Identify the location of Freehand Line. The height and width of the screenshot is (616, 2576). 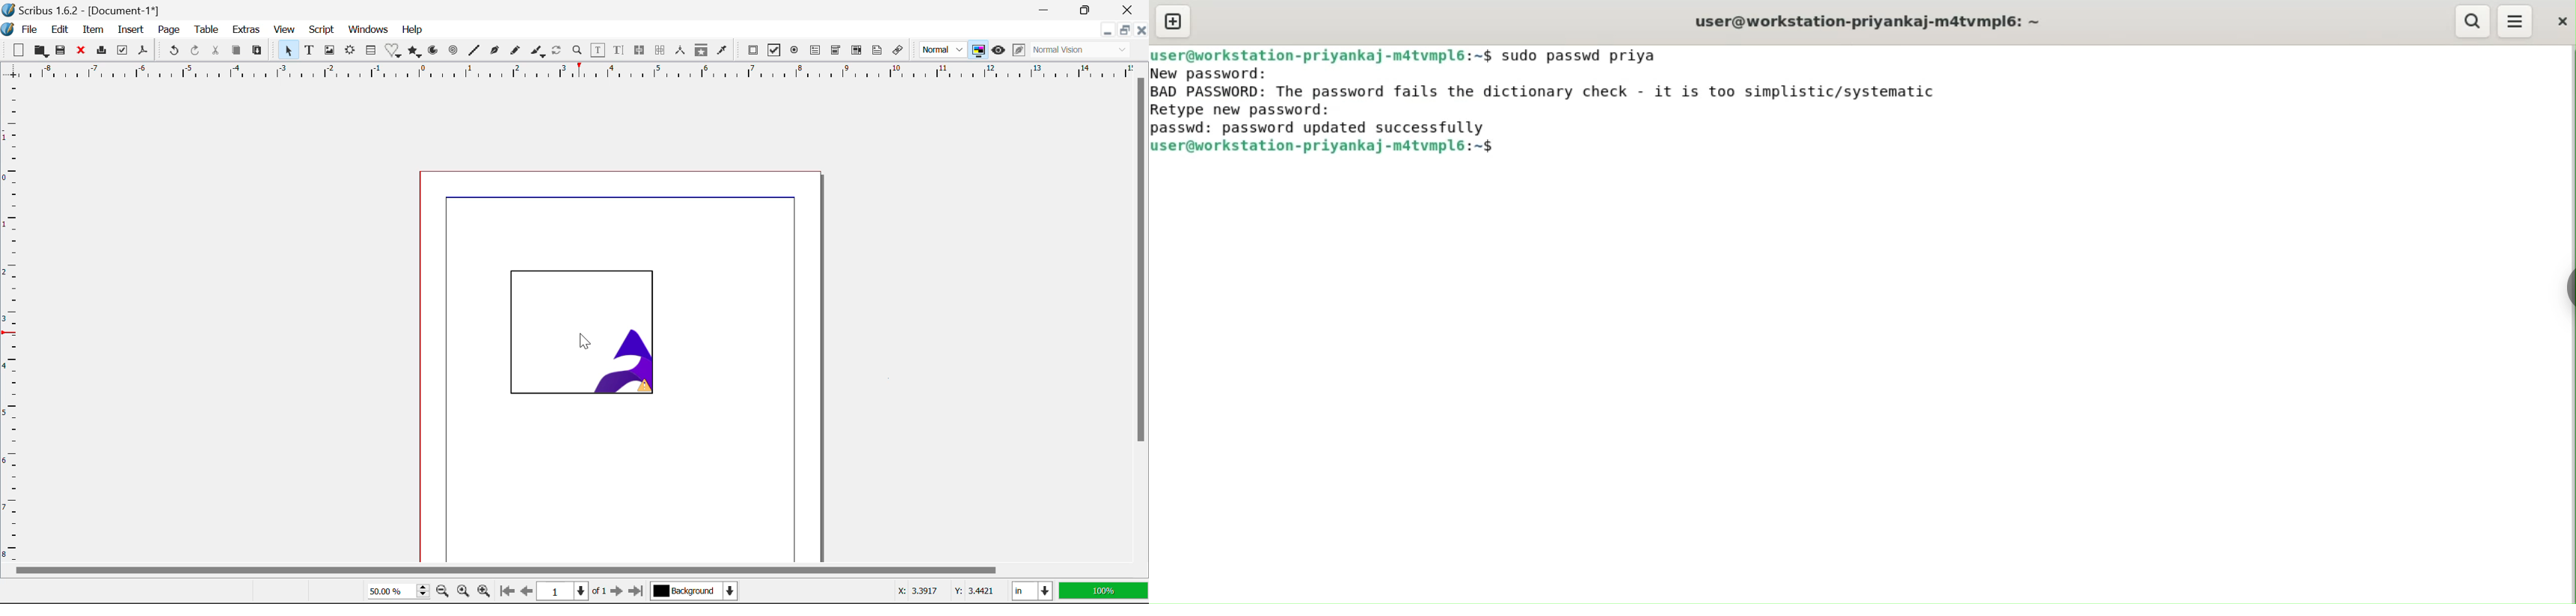
(517, 51).